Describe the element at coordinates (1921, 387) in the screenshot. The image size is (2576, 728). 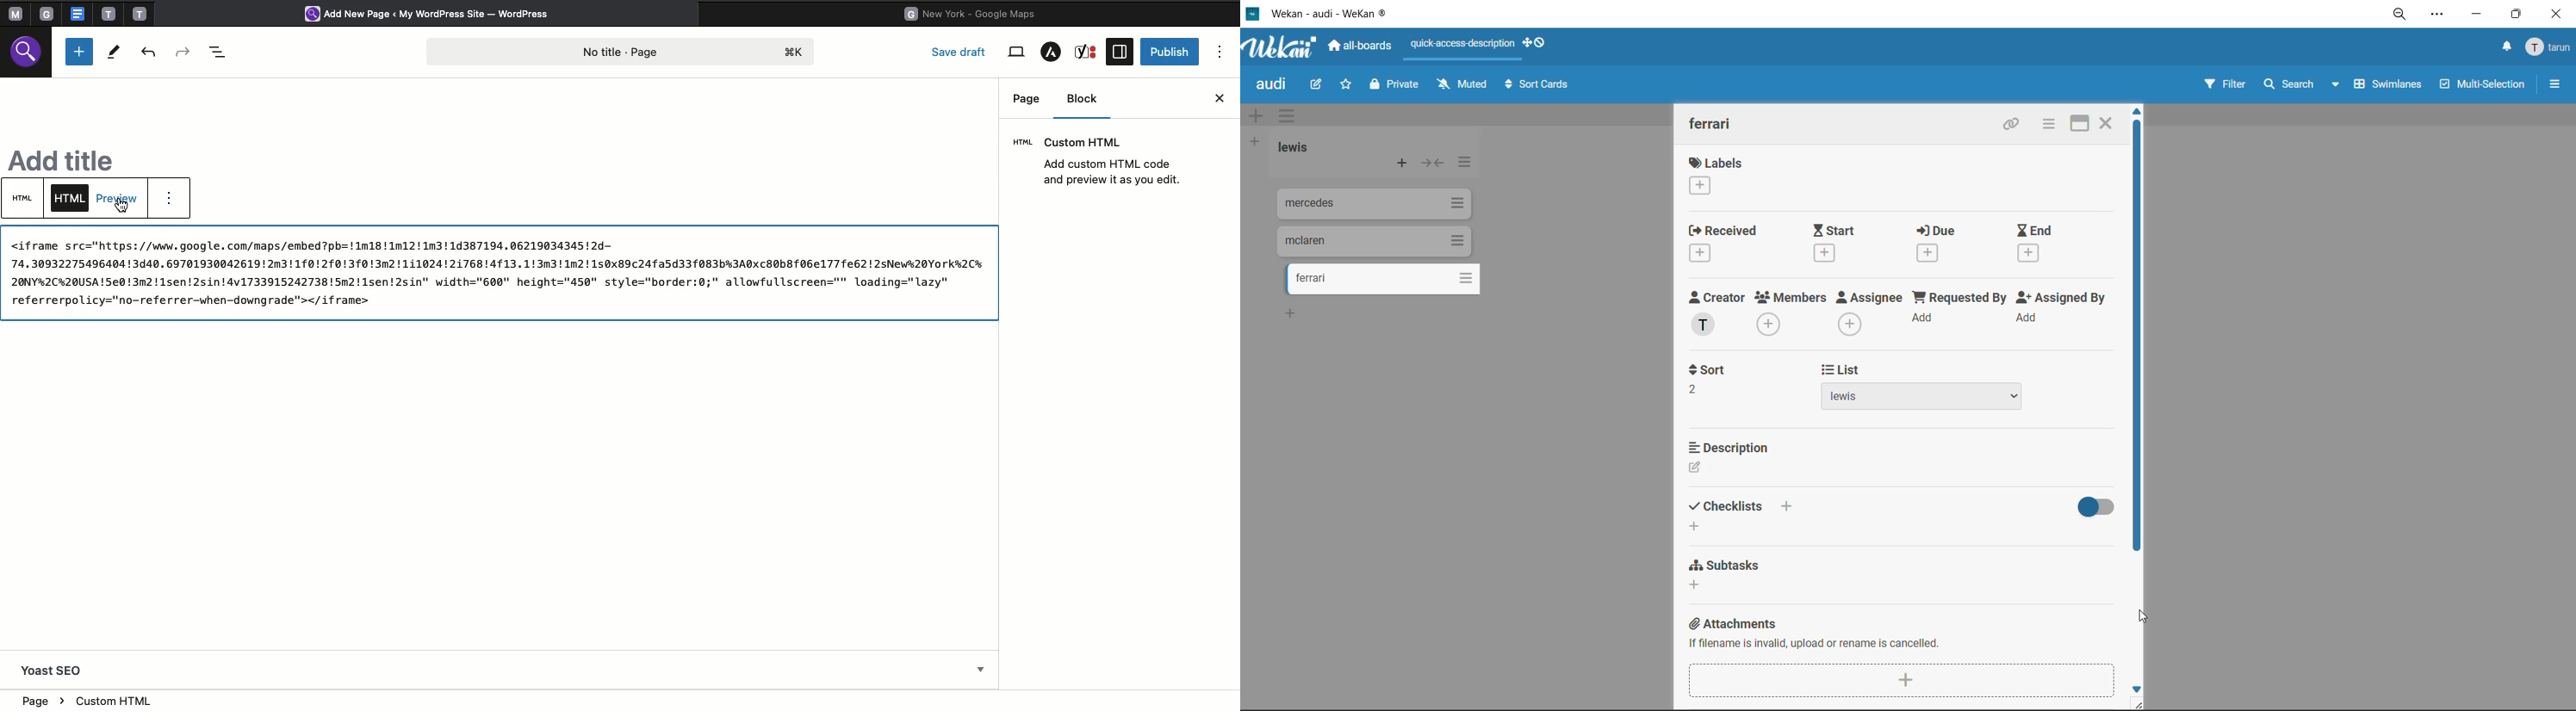
I see `list` at that location.